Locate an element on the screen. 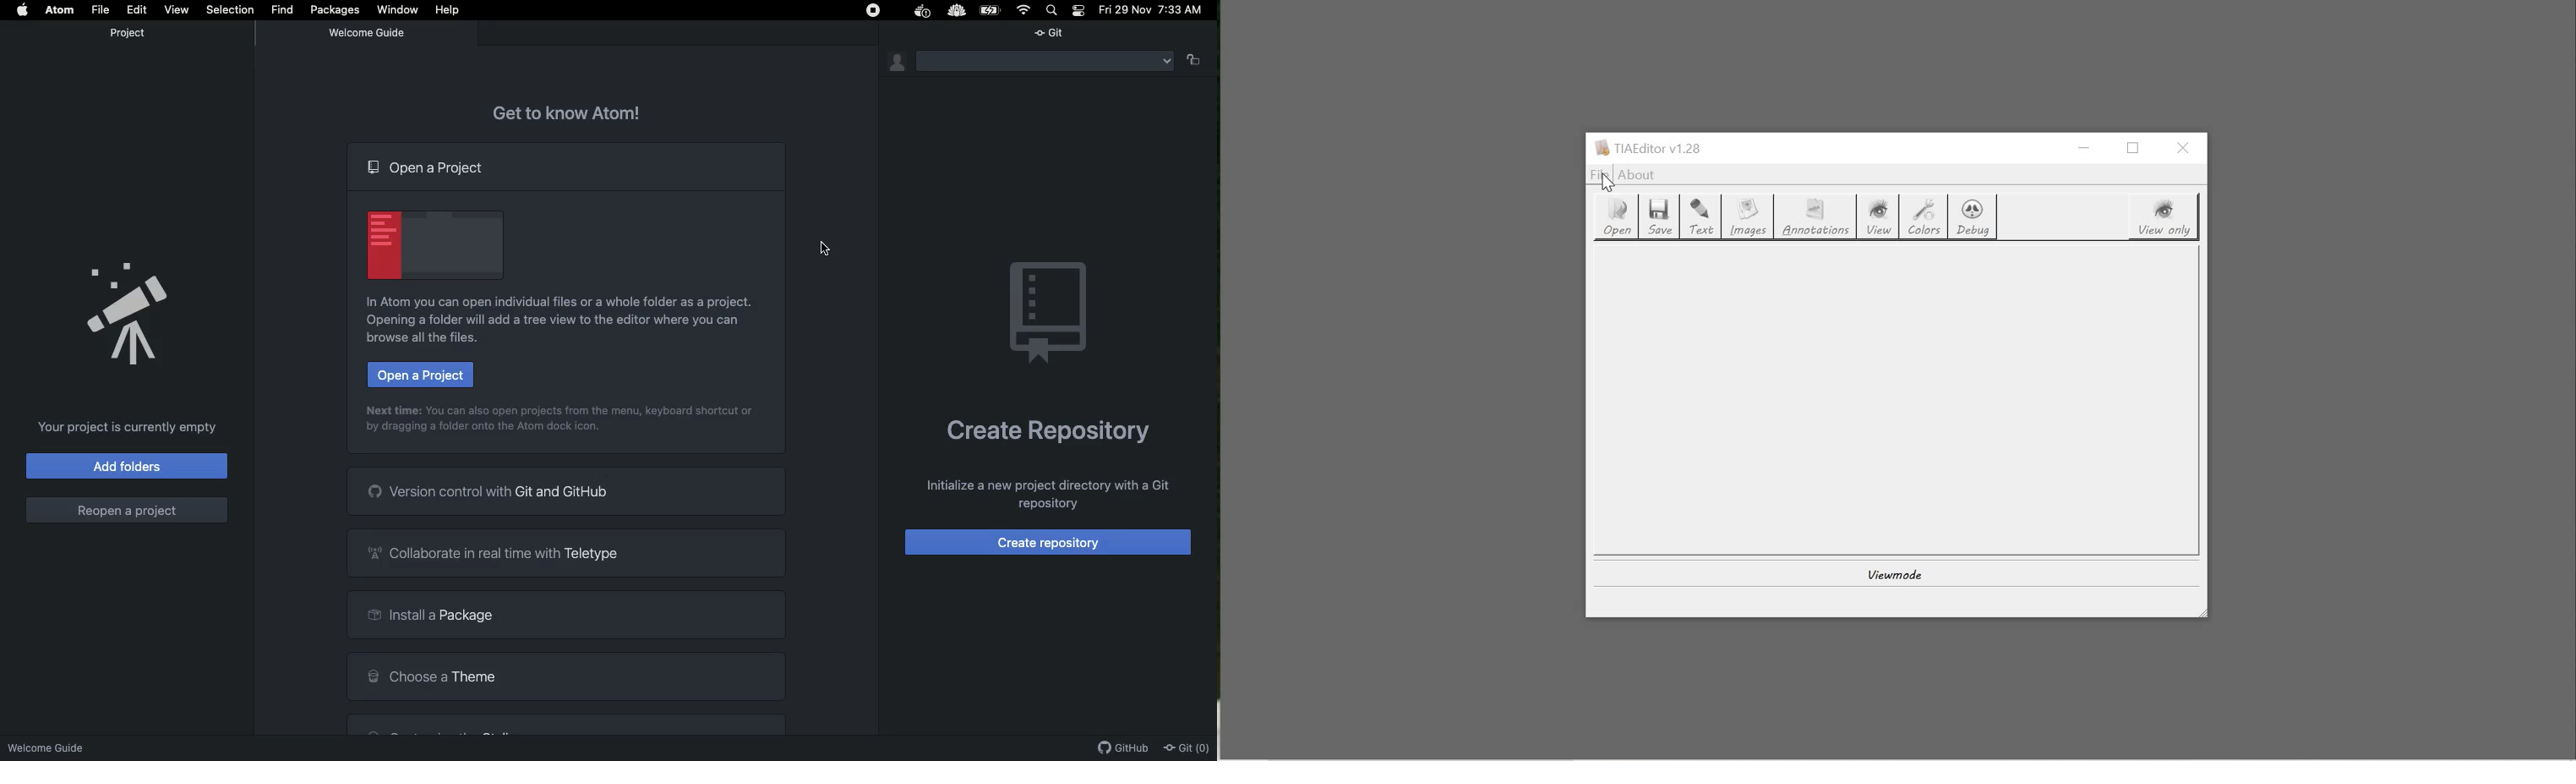 This screenshot has height=784, width=2576. Open a project is located at coordinates (420, 375).